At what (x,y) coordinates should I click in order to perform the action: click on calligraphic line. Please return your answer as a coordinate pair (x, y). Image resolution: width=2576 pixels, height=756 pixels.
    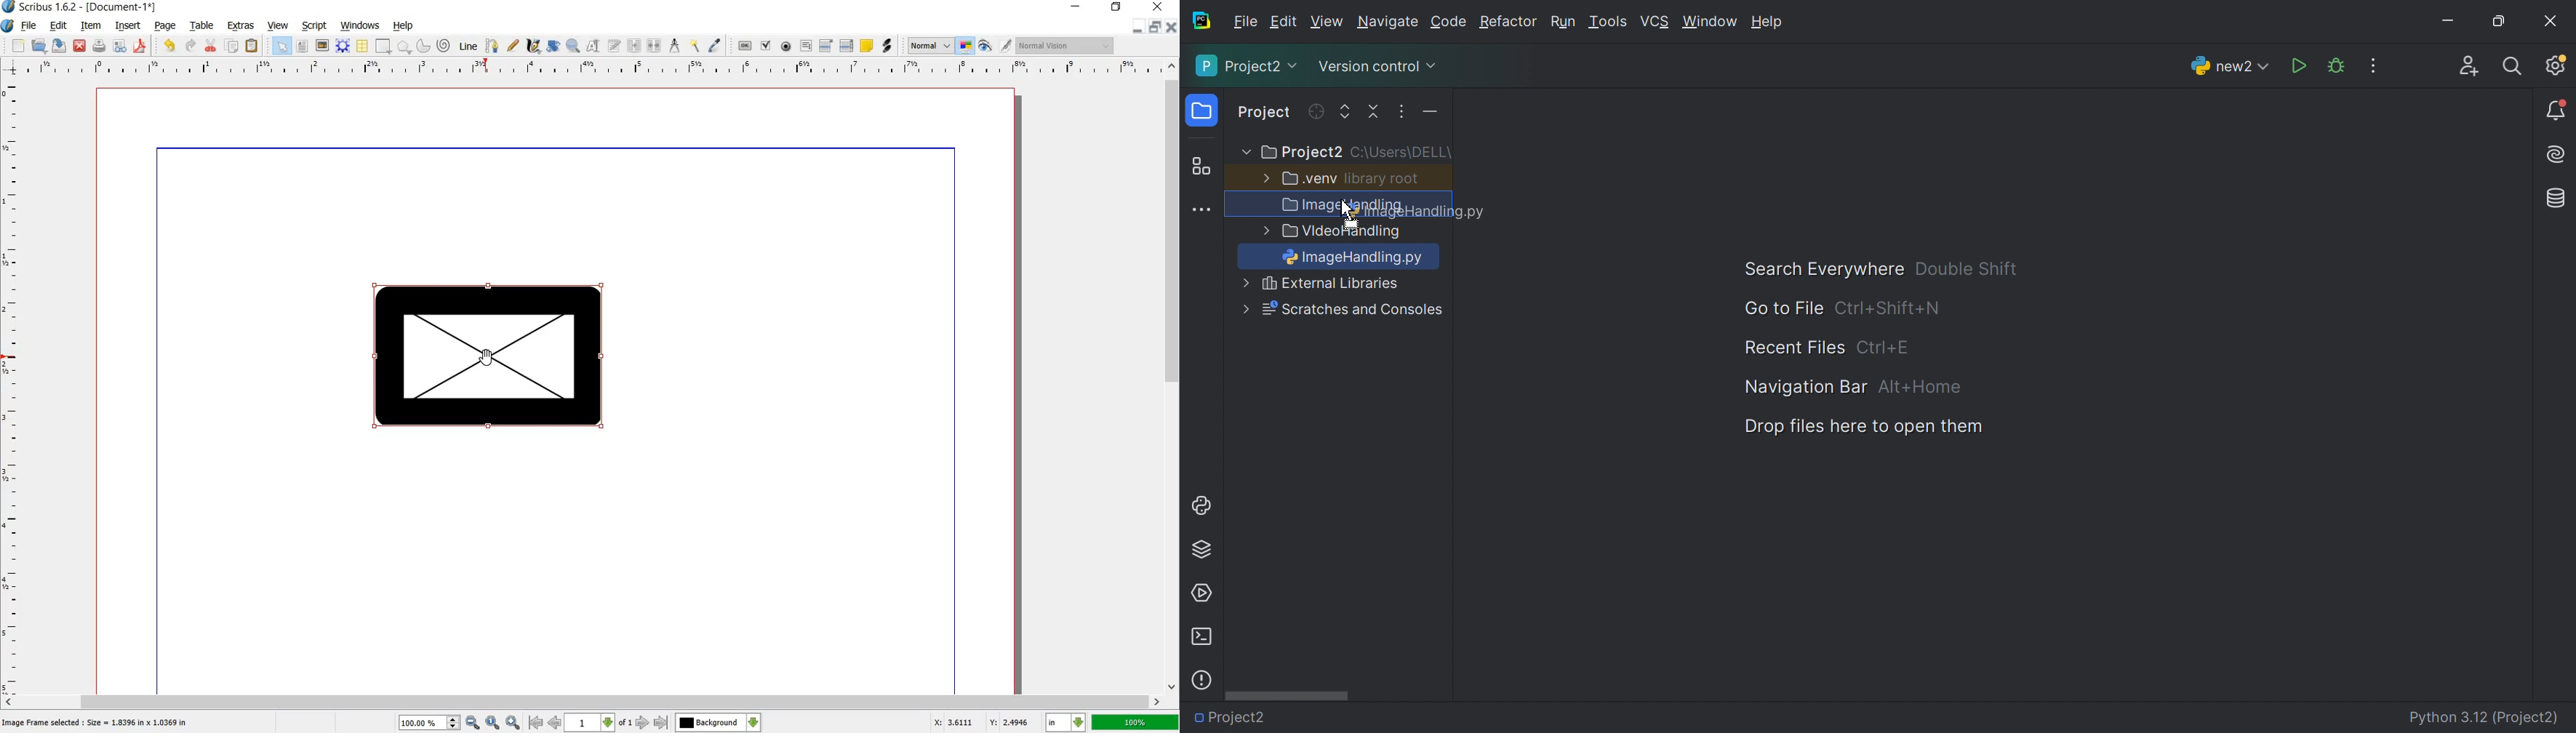
    Looking at the image, I should click on (533, 46).